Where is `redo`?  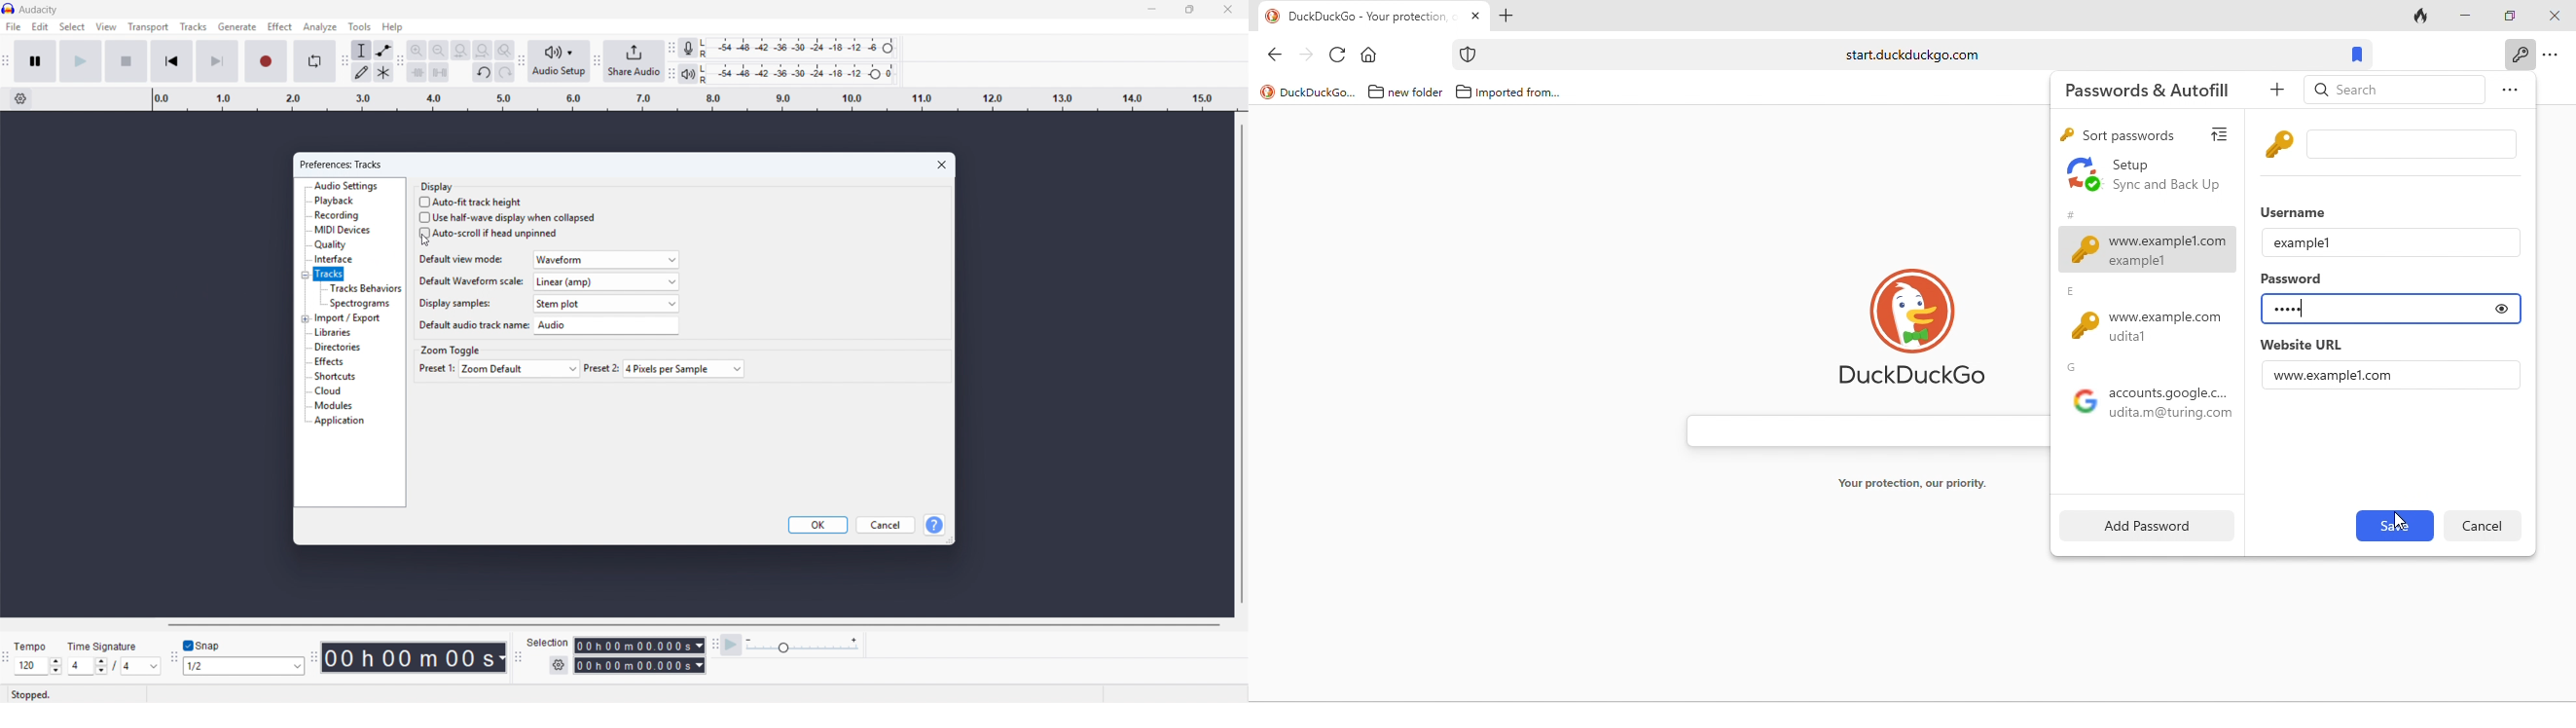
redo is located at coordinates (505, 72).